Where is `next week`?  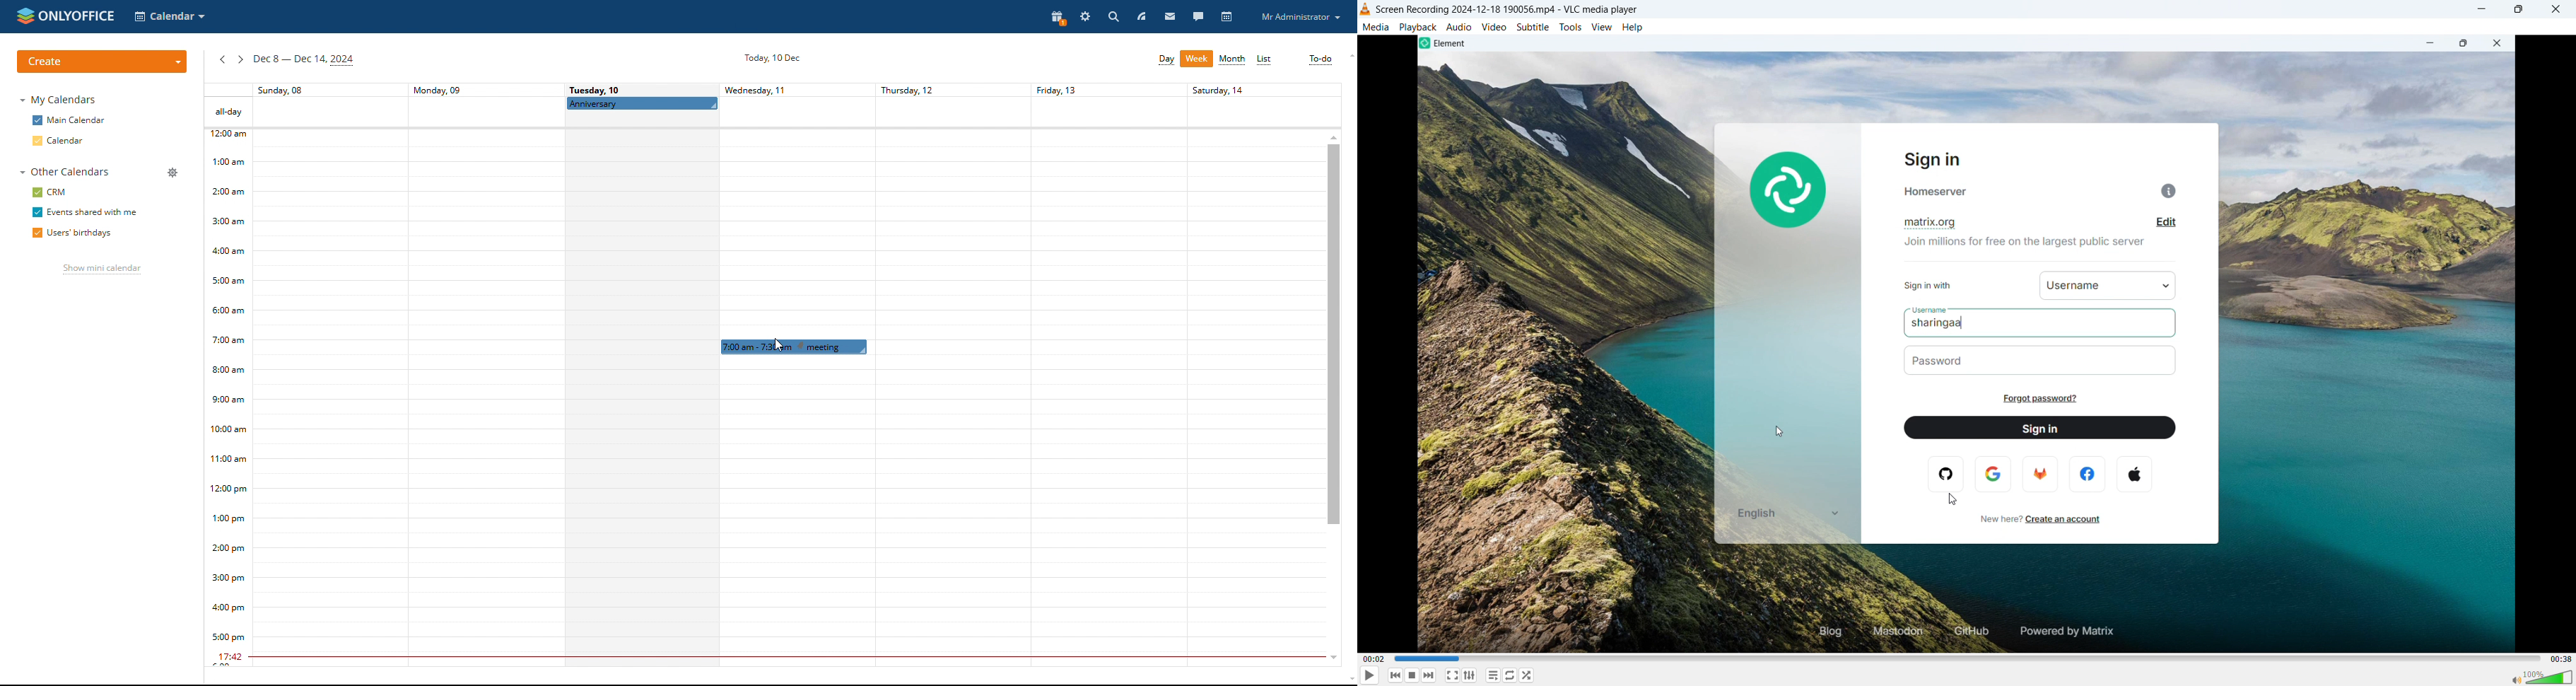
next week is located at coordinates (240, 60).